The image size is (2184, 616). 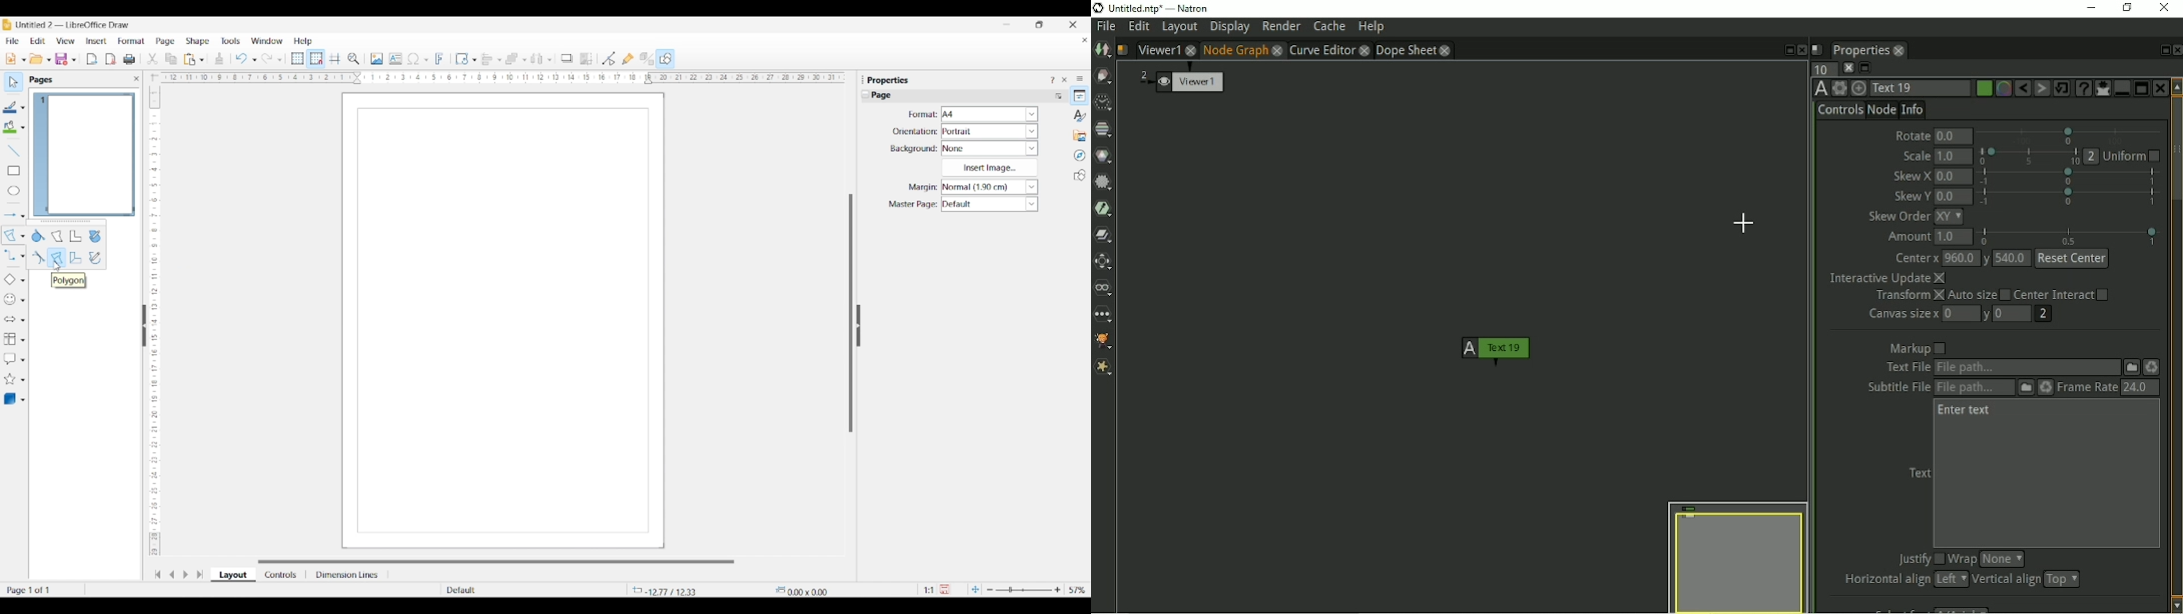 What do you see at coordinates (510, 591) in the screenshot?
I see `Slide master name` at bounding box center [510, 591].